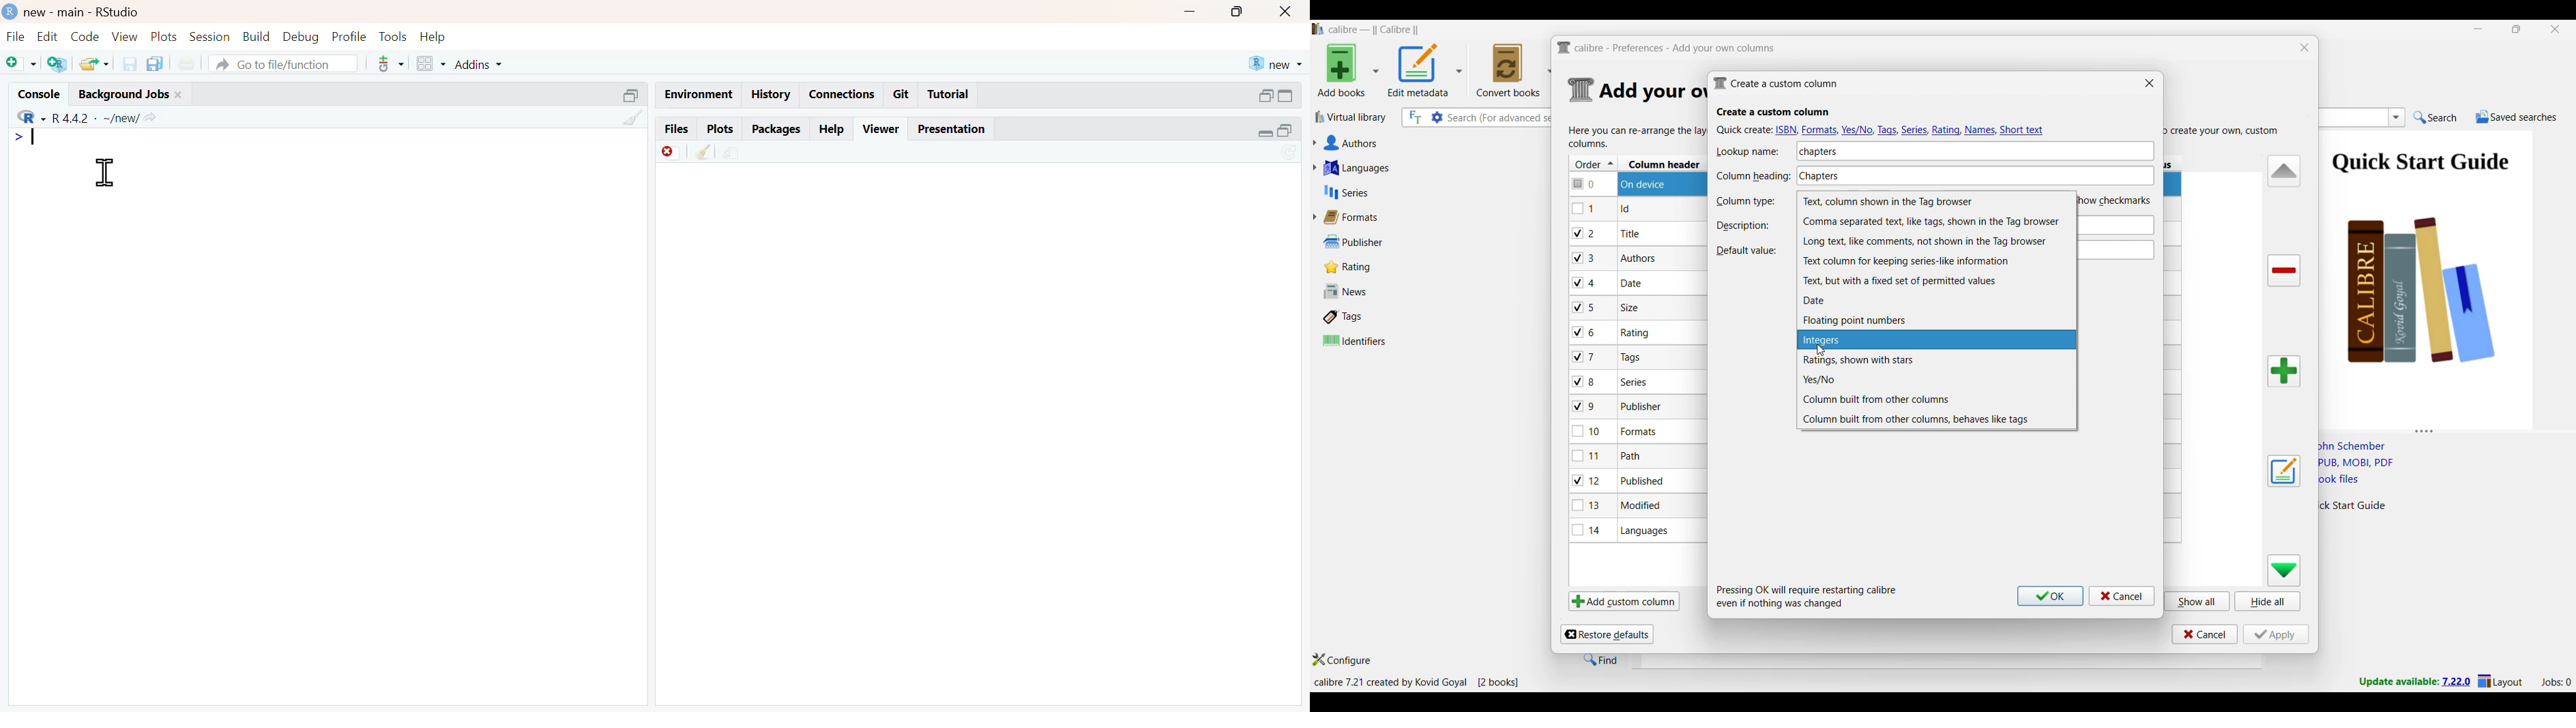 This screenshot has width=2576, height=728. What do you see at coordinates (883, 129) in the screenshot?
I see `viewer` at bounding box center [883, 129].